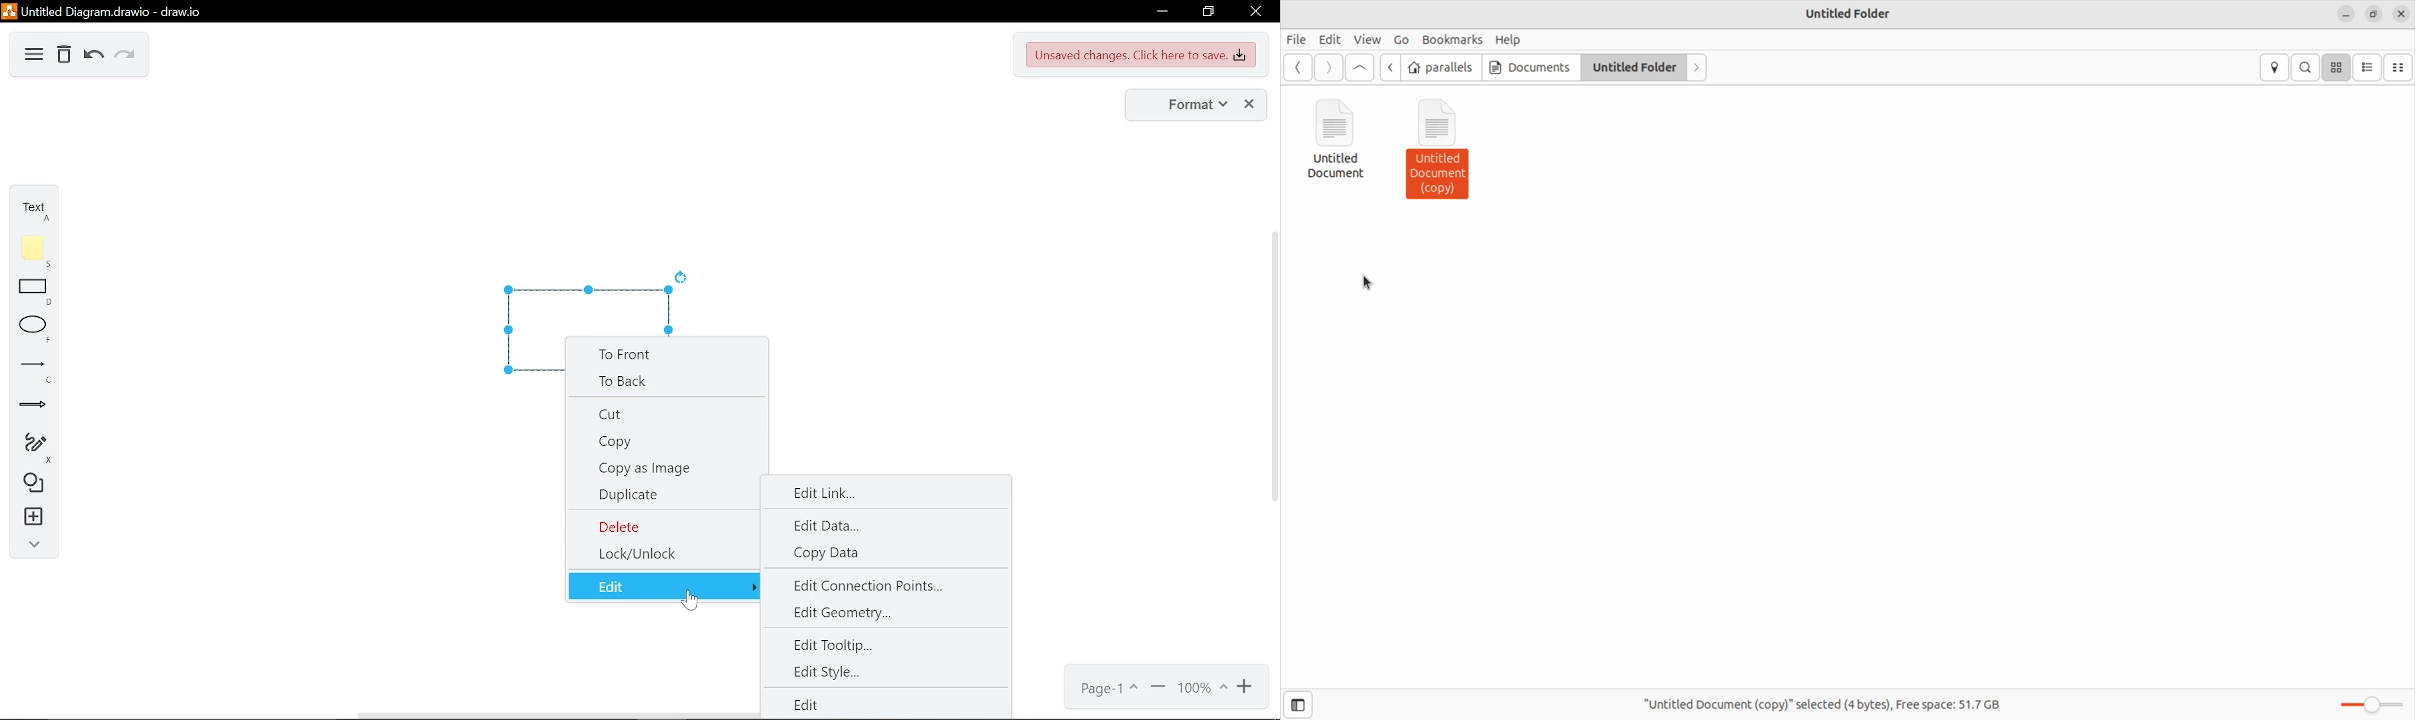 This screenshot has height=728, width=2436. I want to click on copy as image, so click(665, 467).